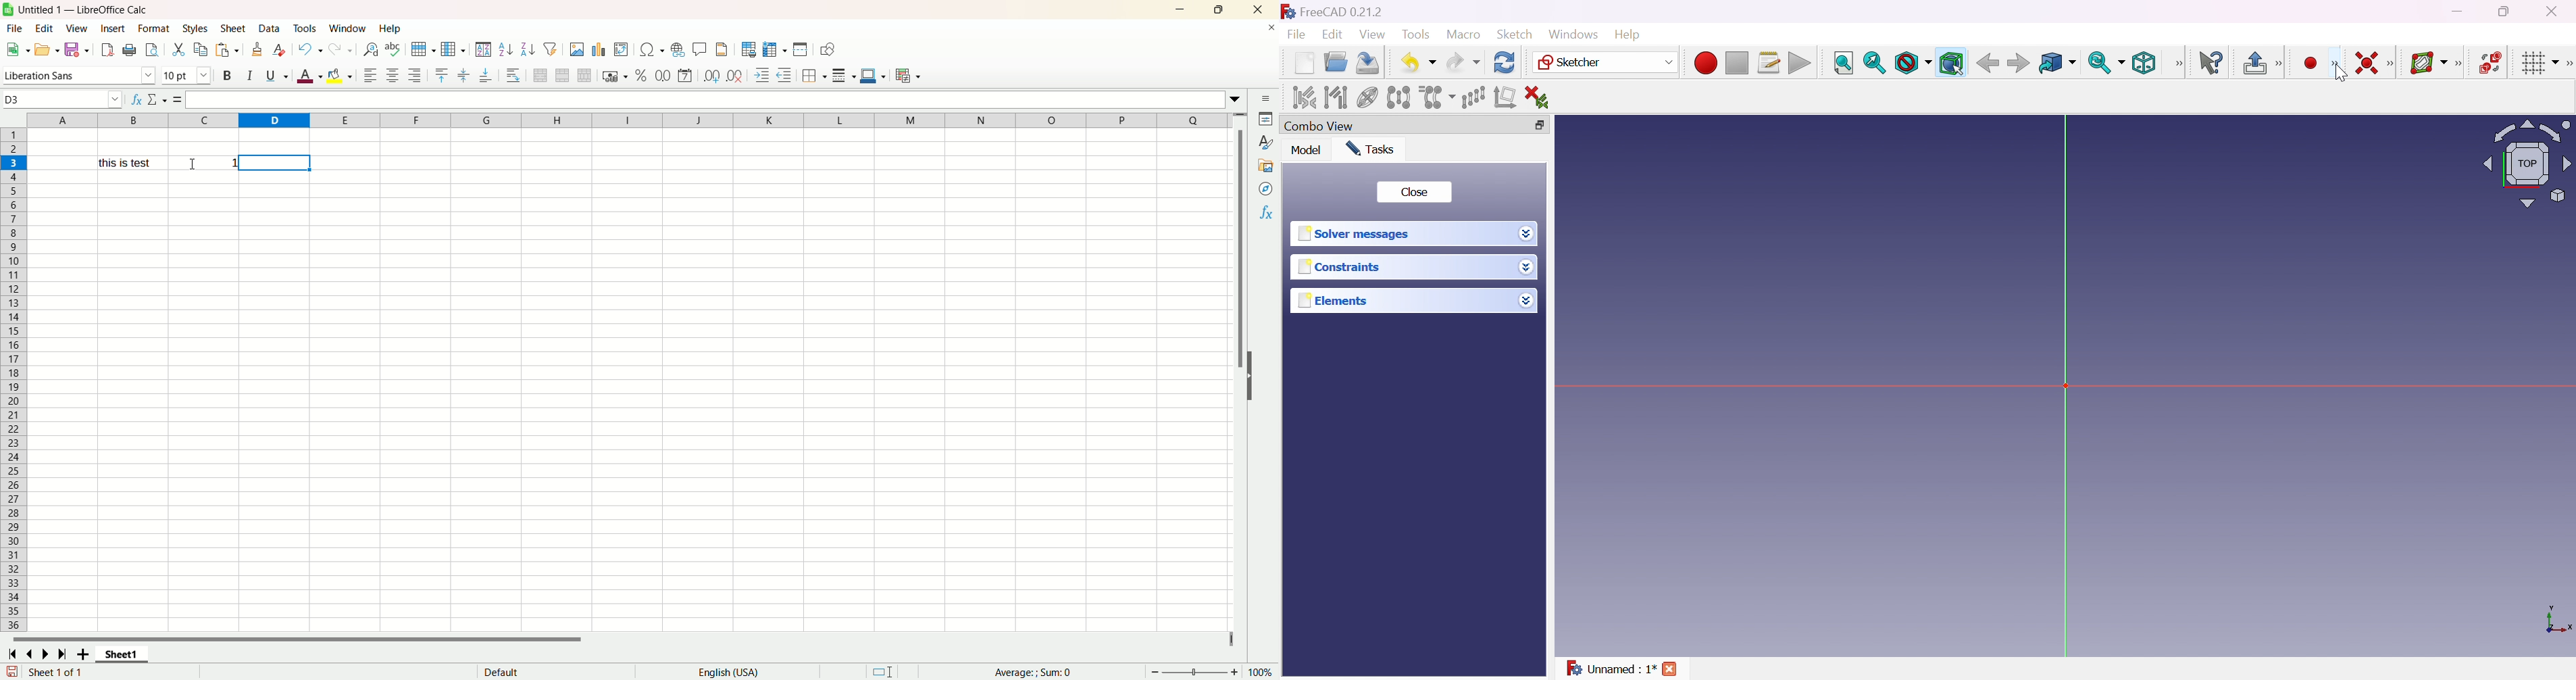  Describe the element at coordinates (1464, 34) in the screenshot. I see `Macro` at that location.